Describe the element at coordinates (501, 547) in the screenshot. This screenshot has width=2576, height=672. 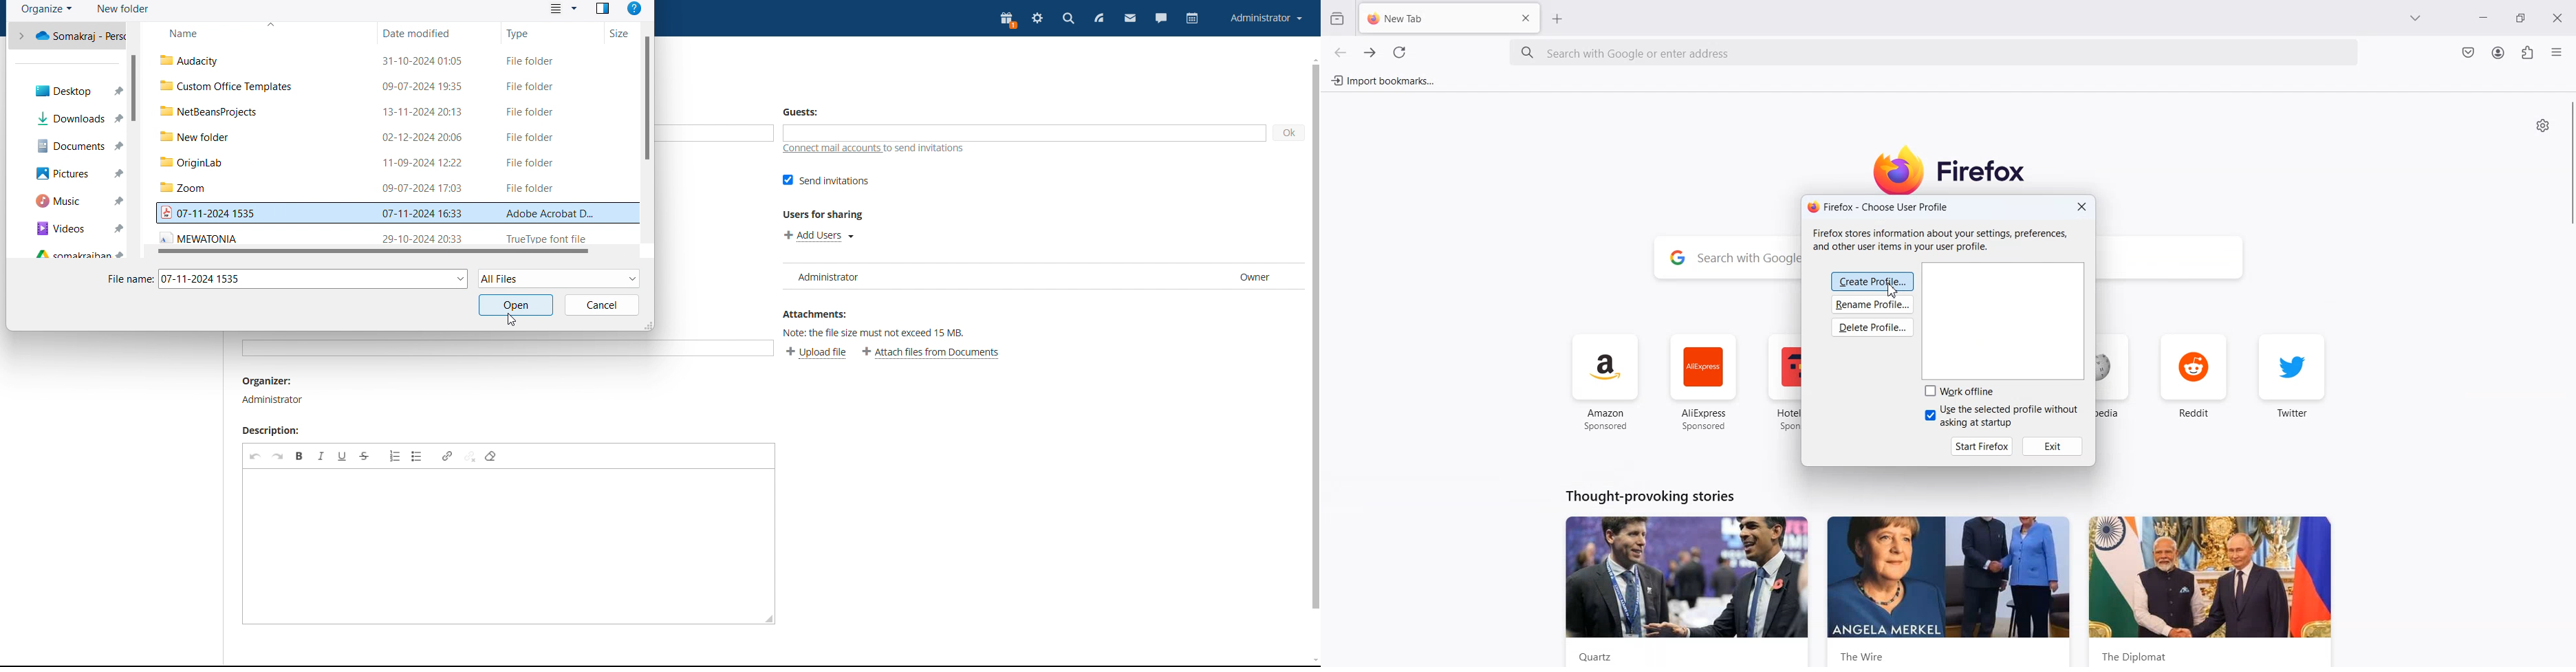
I see `edit description` at that location.